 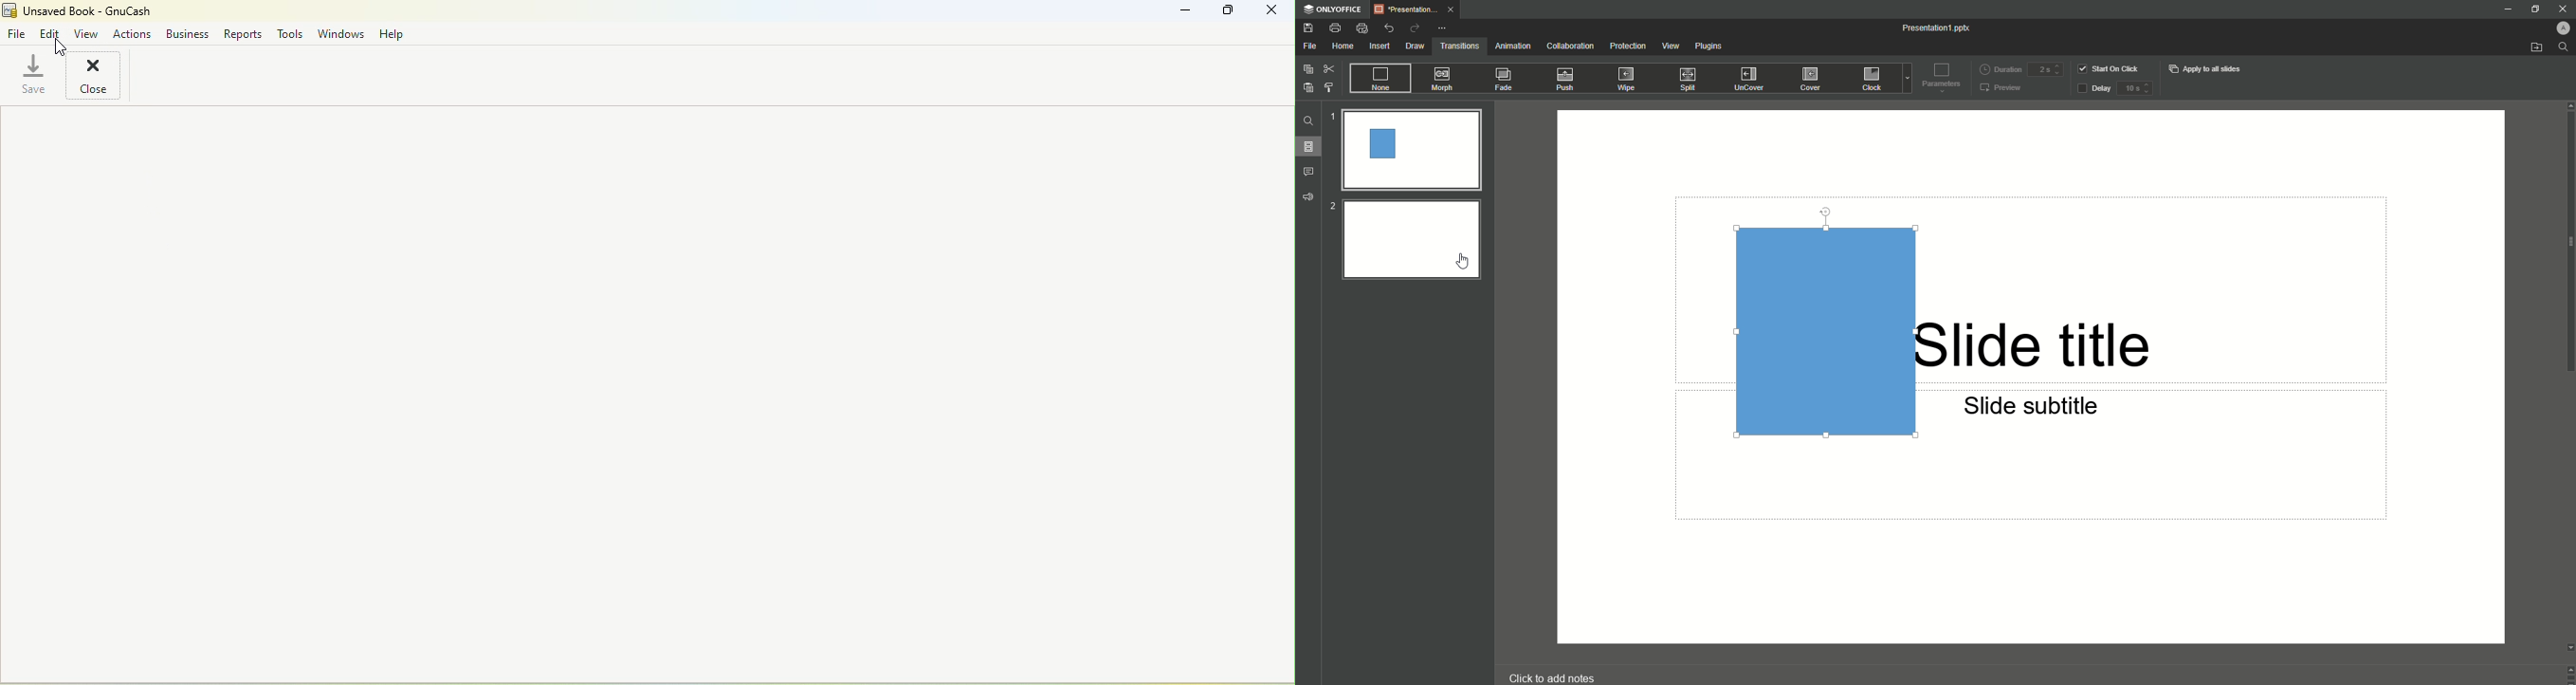 I want to click on Insert, so click(x=1378, y=46).